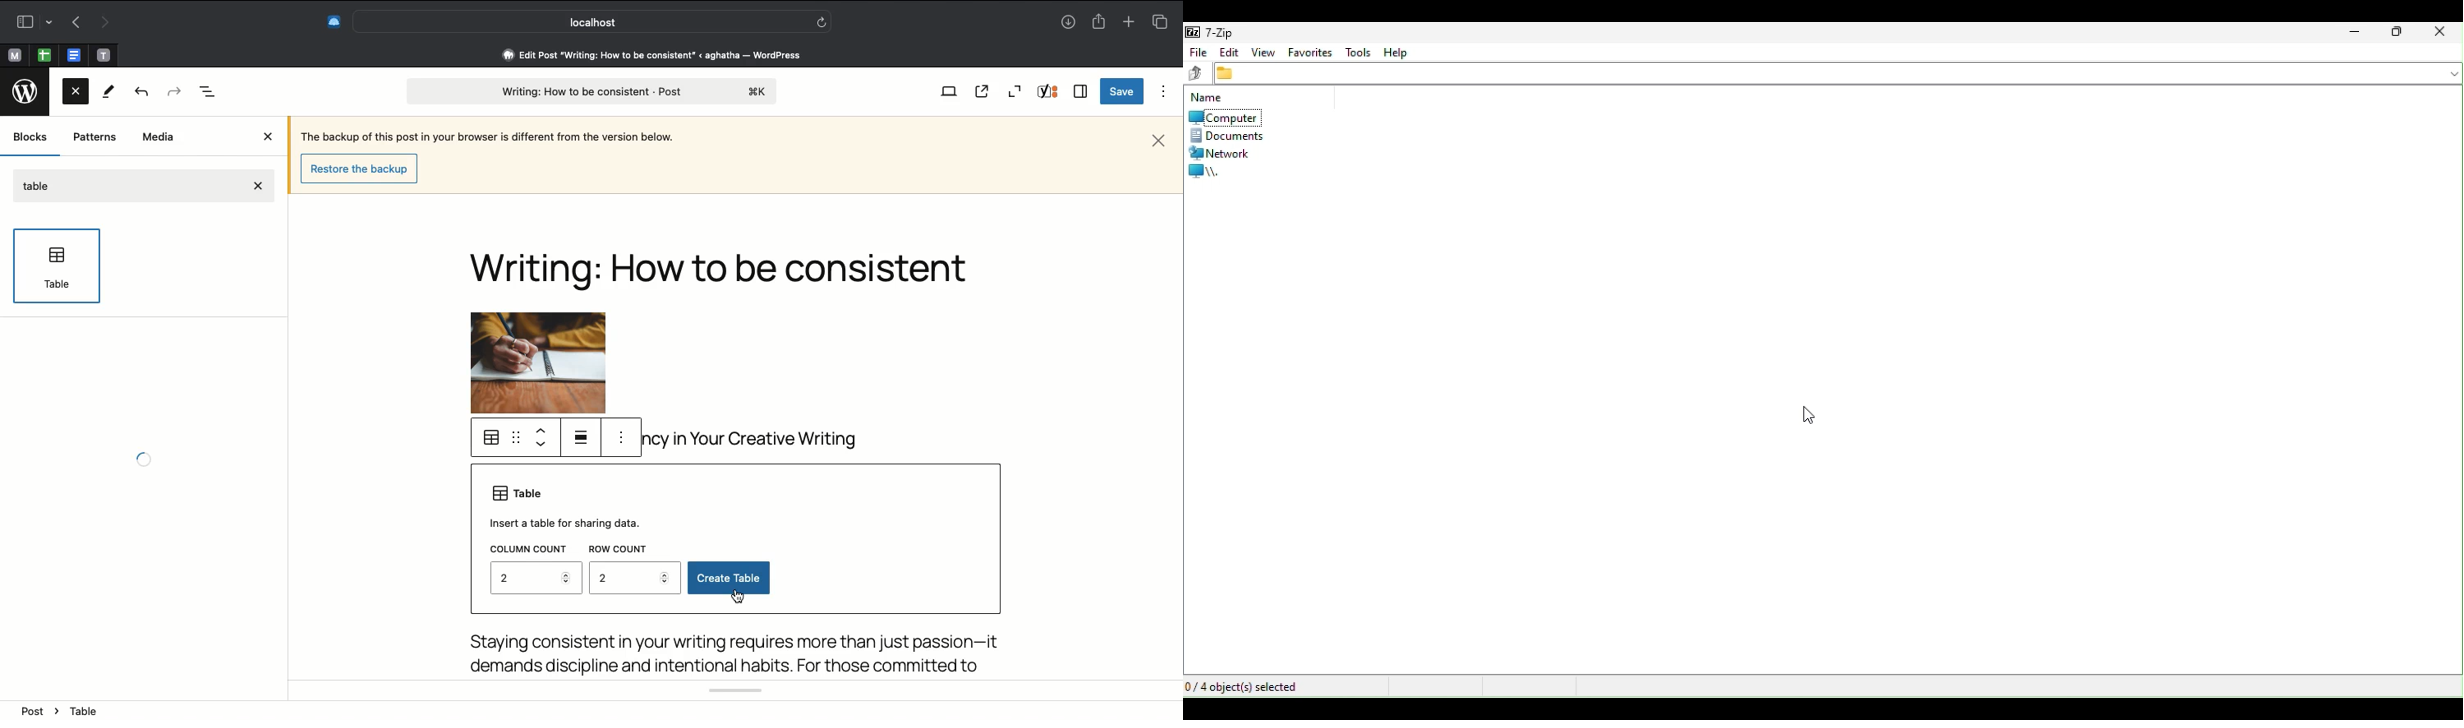 The image size is (2464, 728). Describe the element at coordinates (1131, 21) in the screenshot. I see `Add new tab` at that location.